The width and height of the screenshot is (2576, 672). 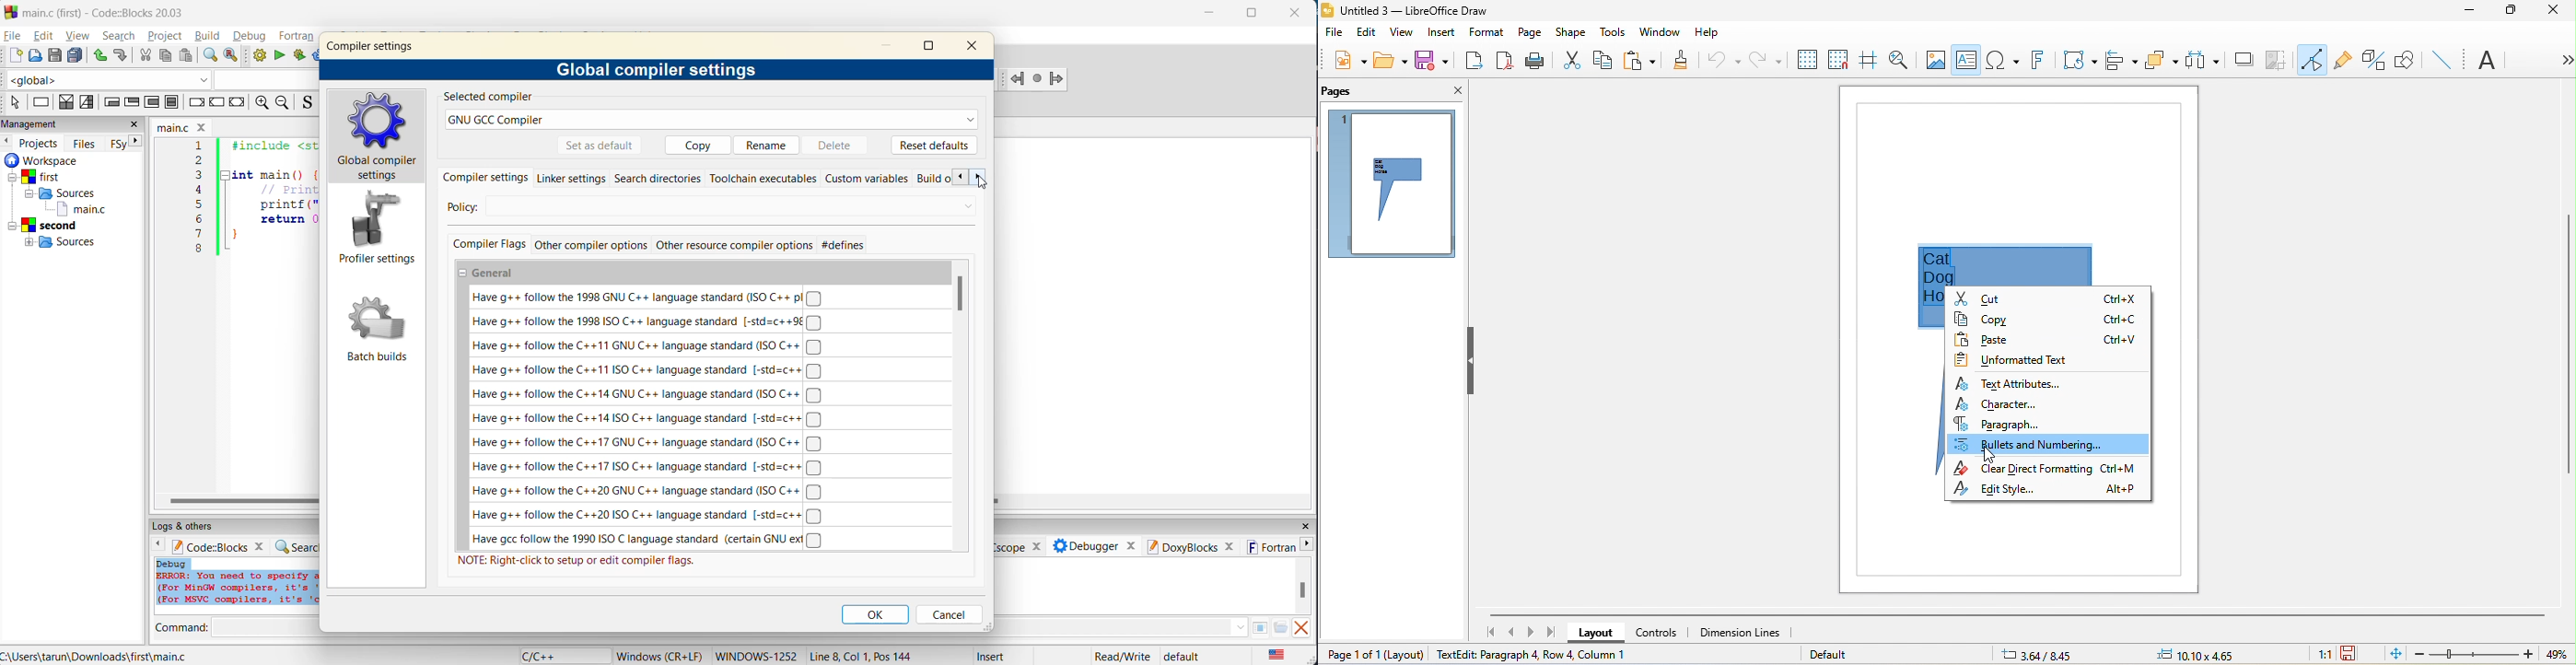 I want to click on profile settings, so click(x=379, y=229).